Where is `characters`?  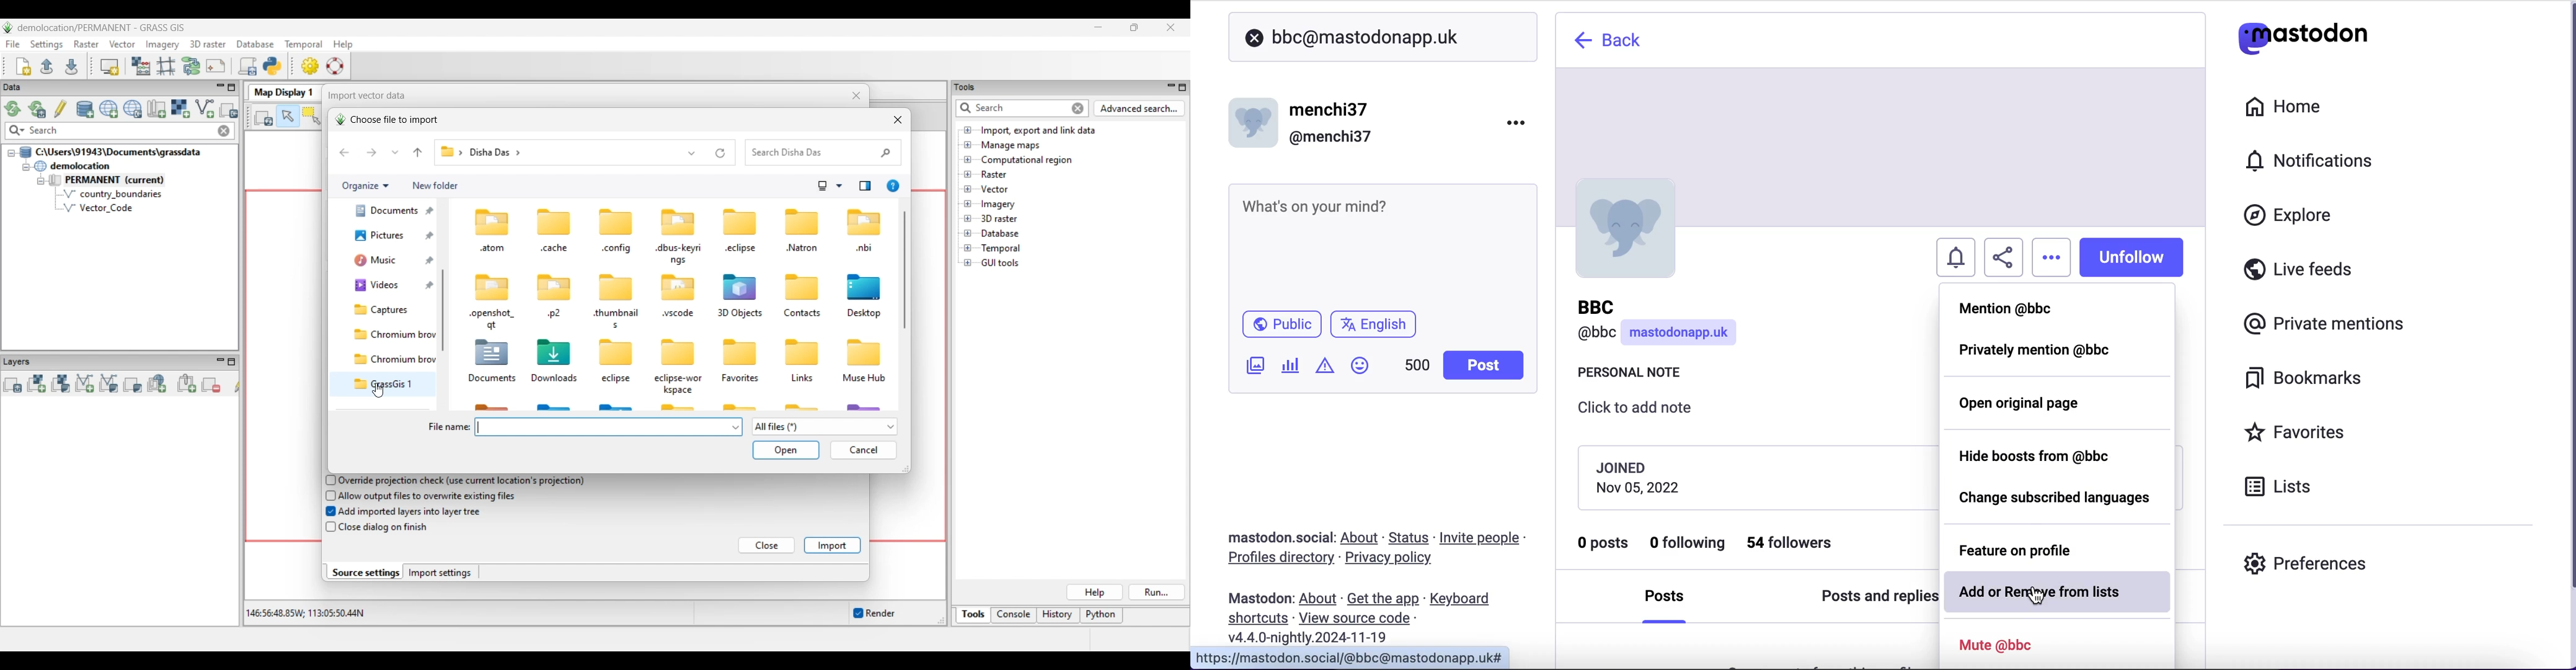 characters is located at coordinates (1417, 367).